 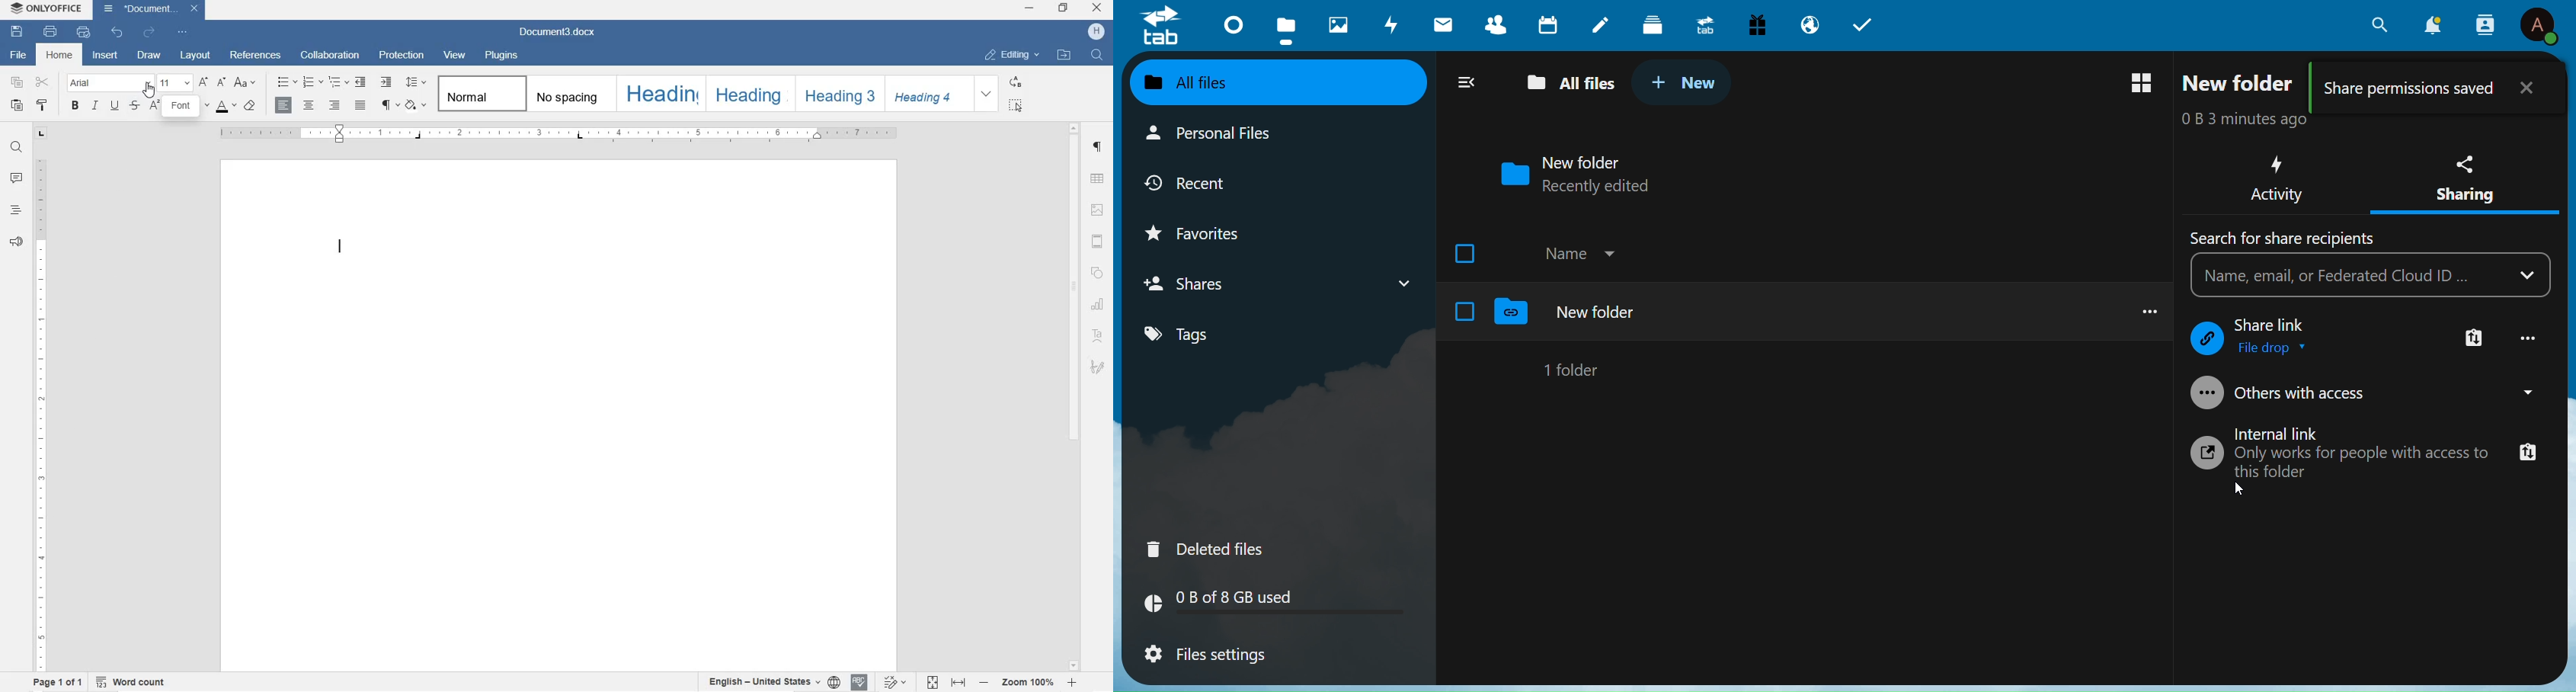 I want to click on ZOOM IN OR OUT, so click(x=1027, y=681).